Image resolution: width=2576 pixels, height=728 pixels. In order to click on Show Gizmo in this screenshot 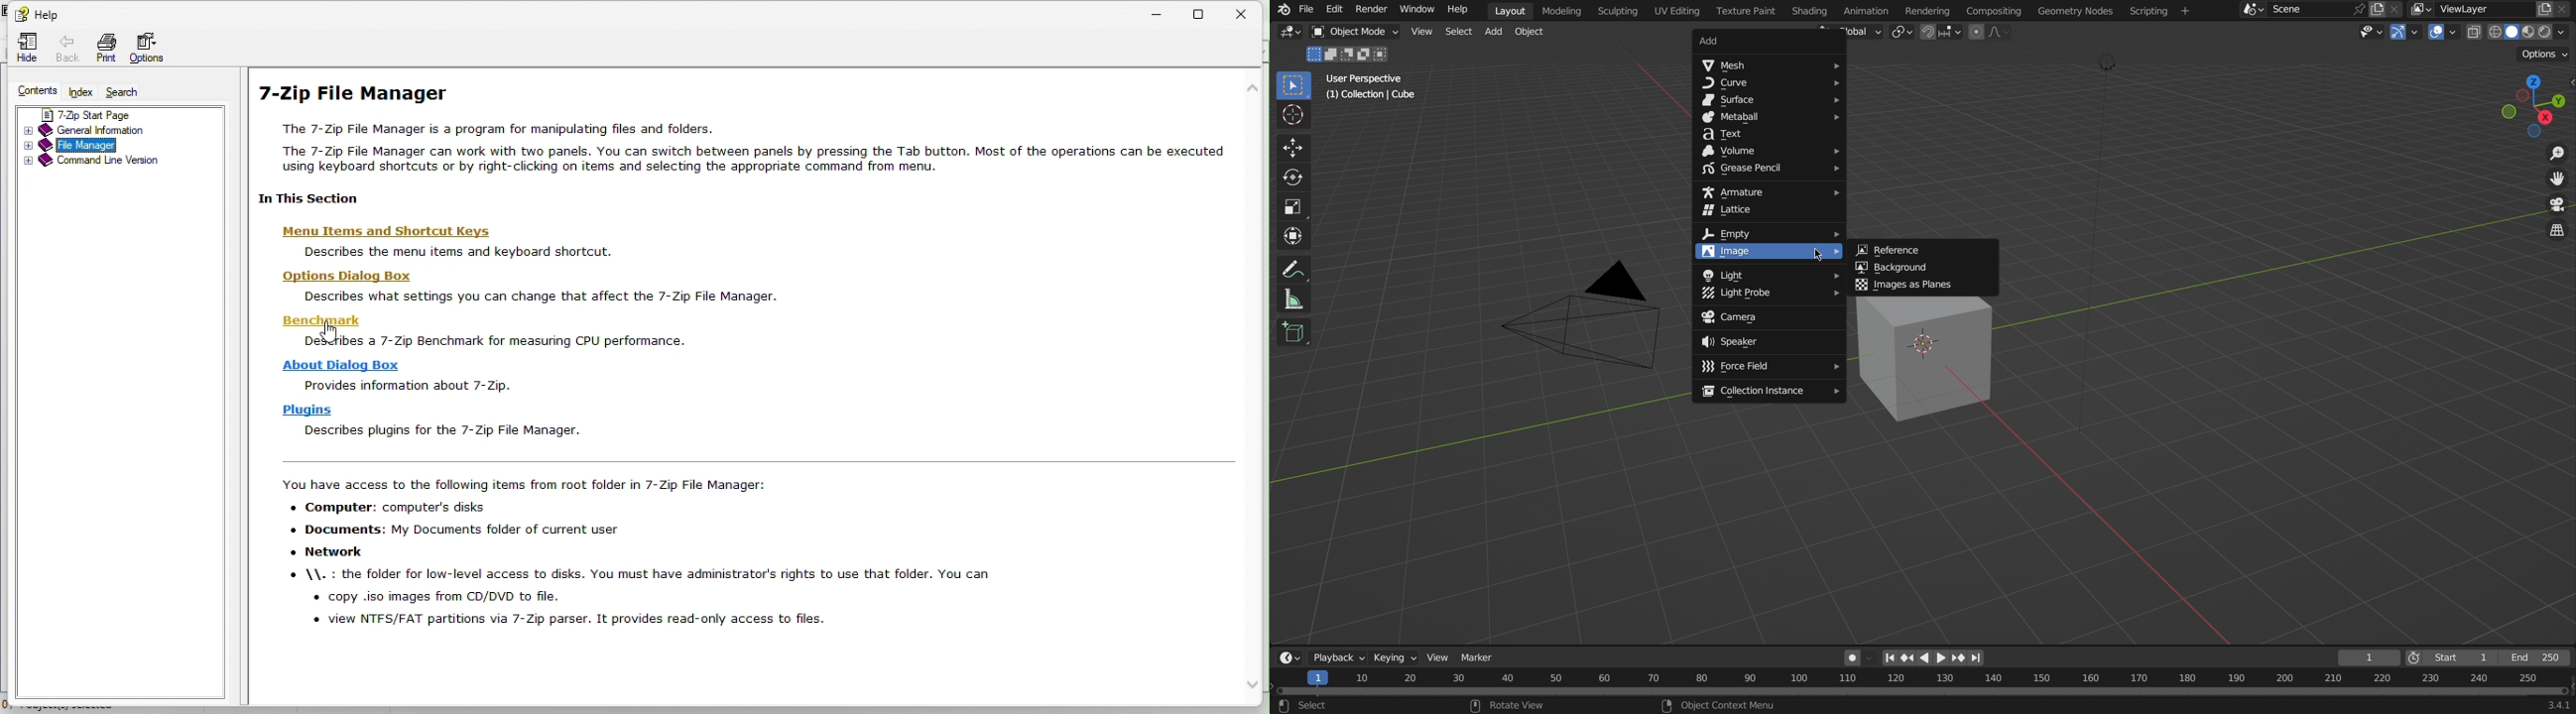, I will do `click(2406, 33)`.